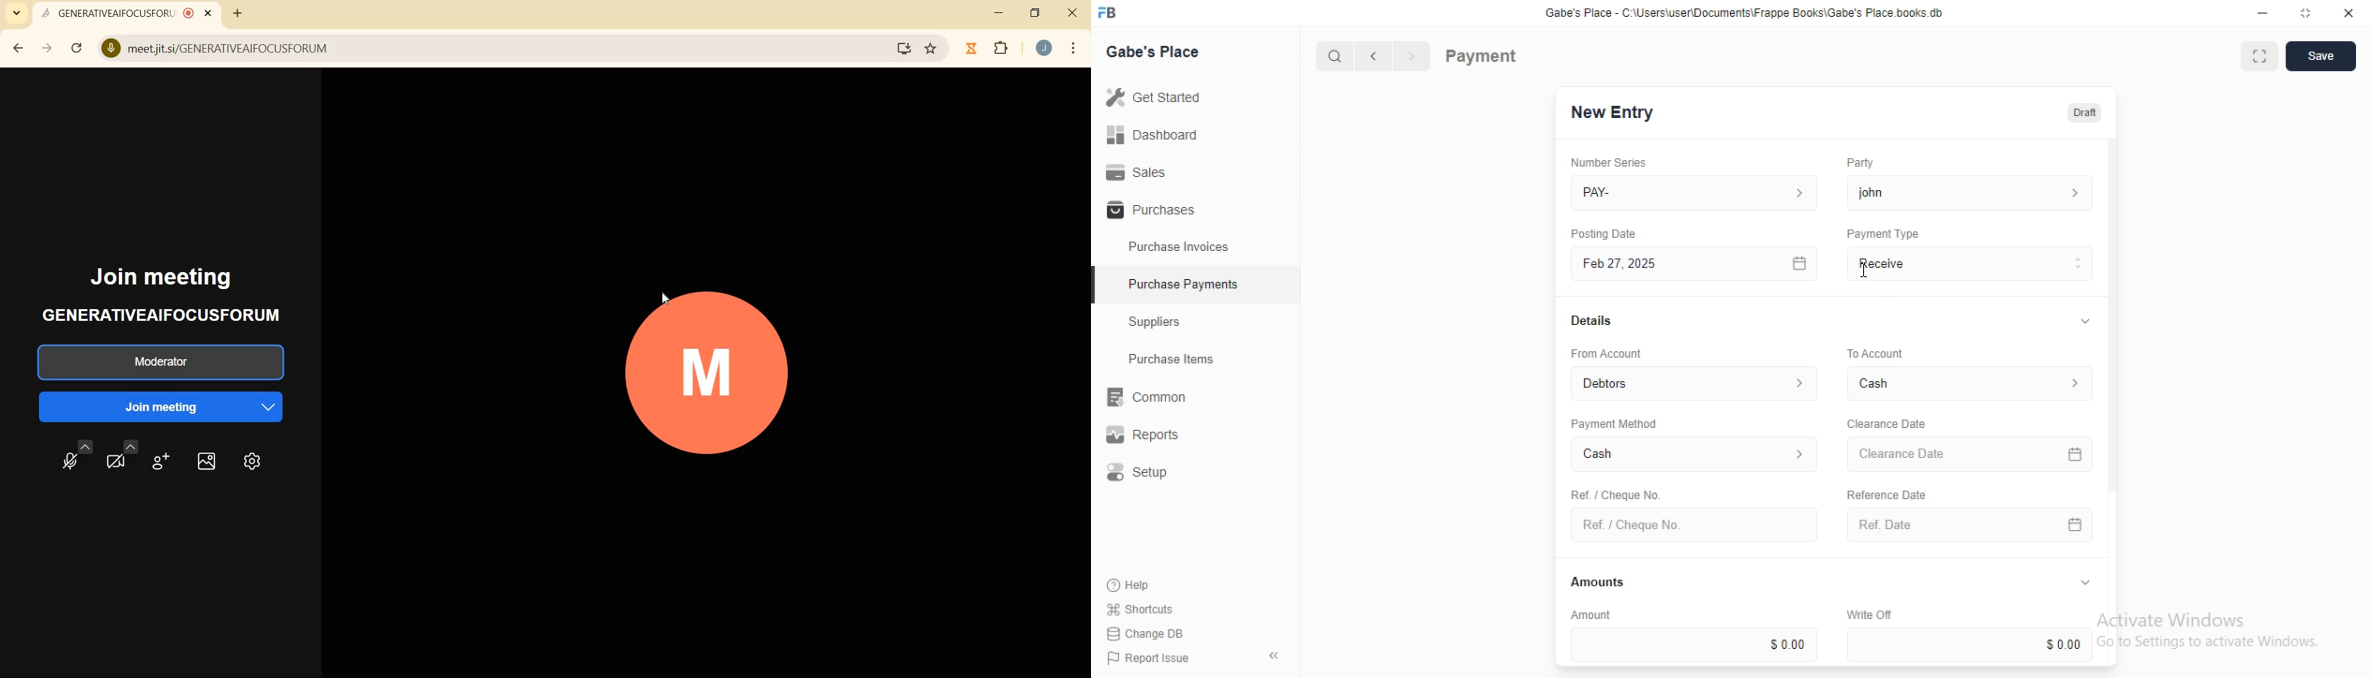 The height and width of the screenshot is (700, 2380). I want to click on Purchase Invoices, so click(1179, 247).